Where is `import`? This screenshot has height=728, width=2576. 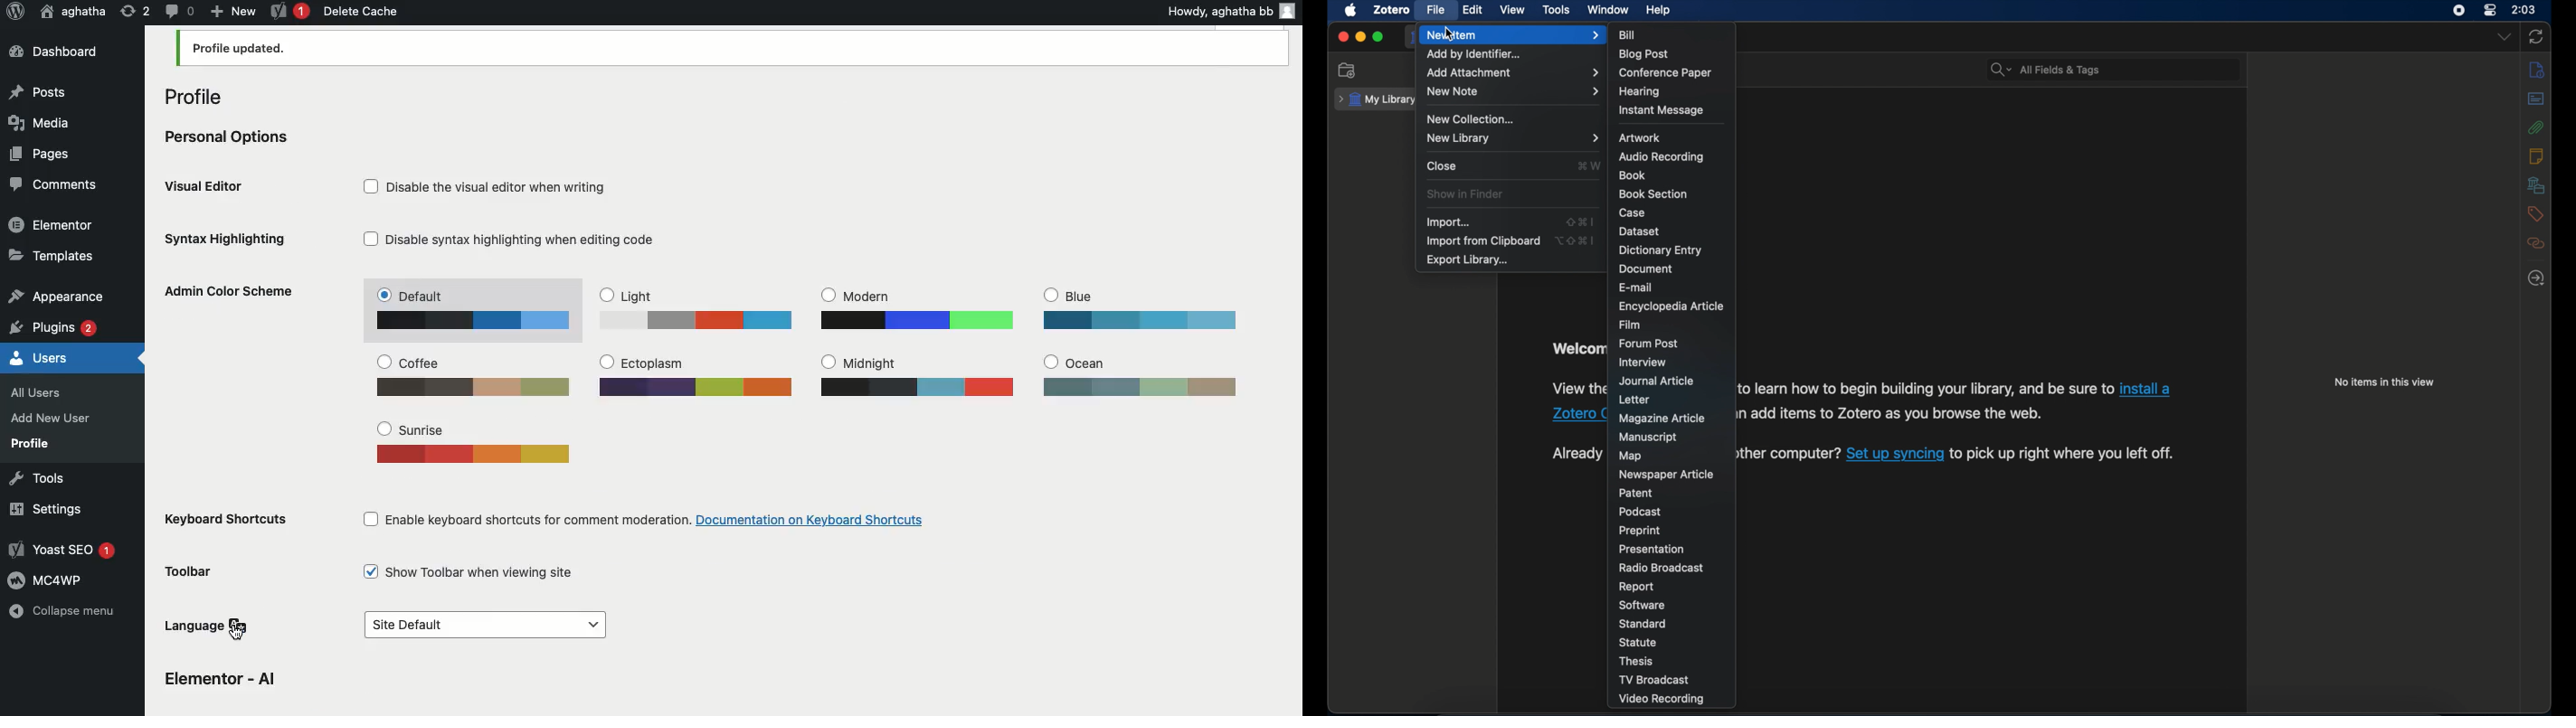
import is located at coordinates (1447, 223).